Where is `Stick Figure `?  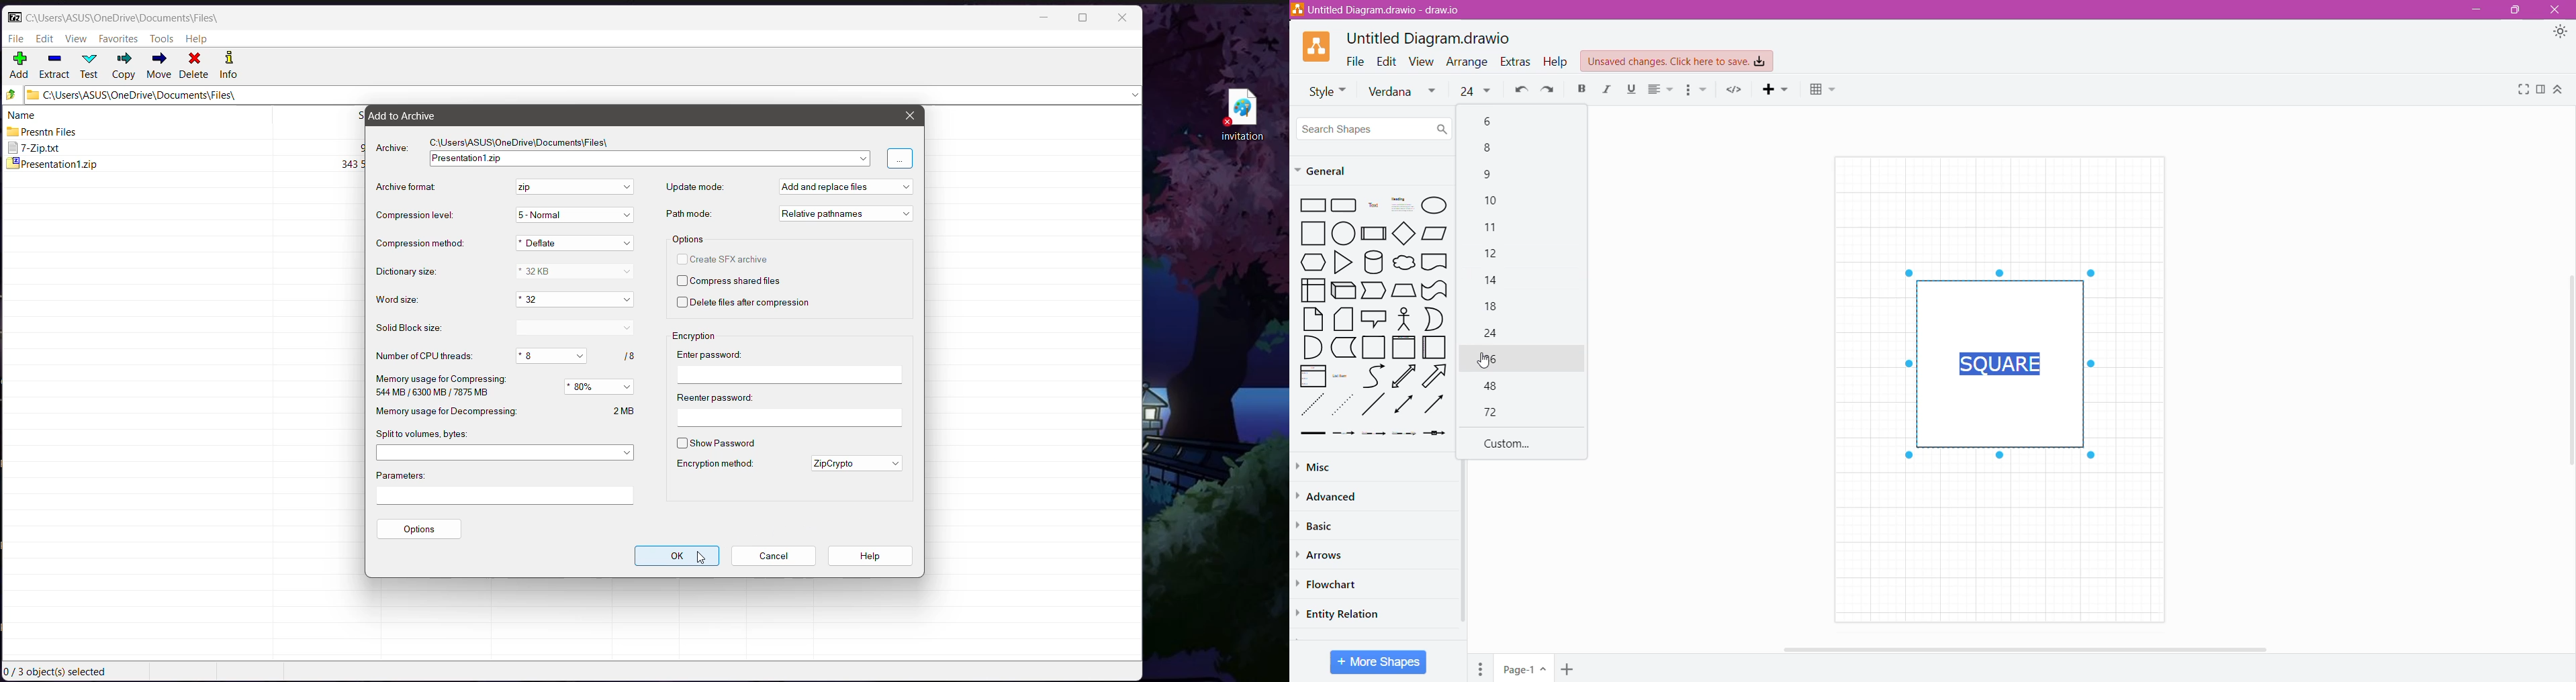 Stick Figure  is located at coordinates (1404, 319).